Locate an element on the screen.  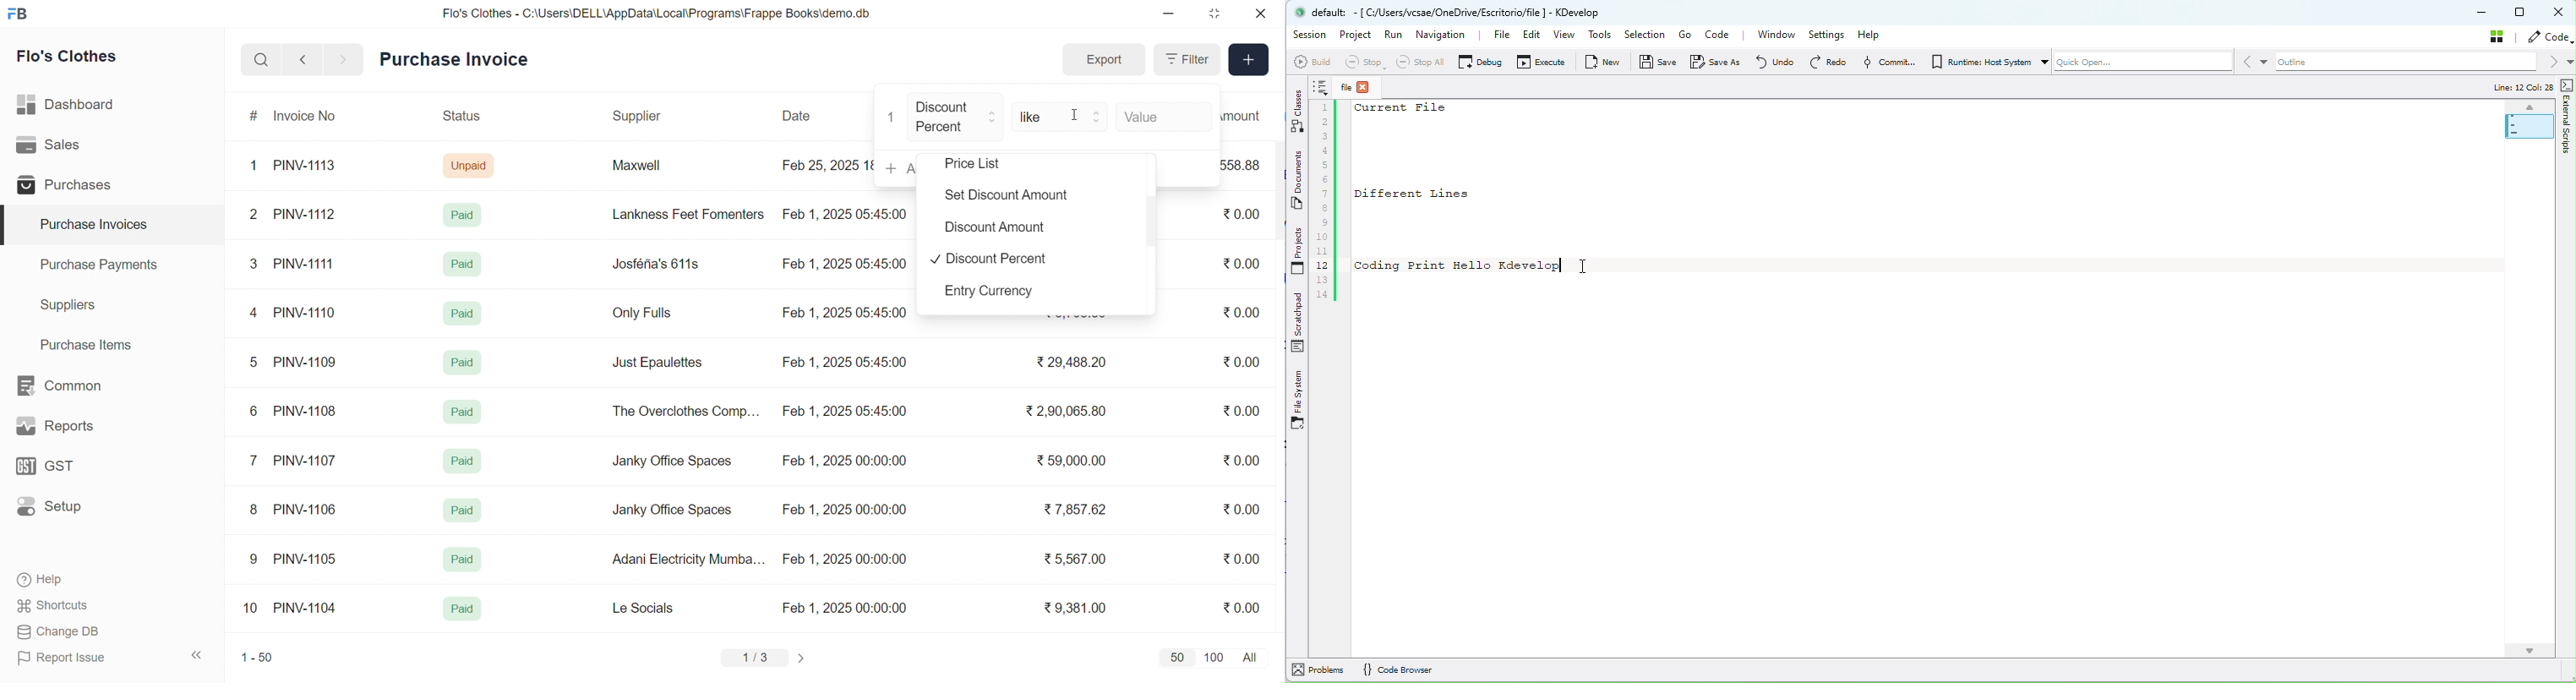
9 is located at coordinates (254, 559).